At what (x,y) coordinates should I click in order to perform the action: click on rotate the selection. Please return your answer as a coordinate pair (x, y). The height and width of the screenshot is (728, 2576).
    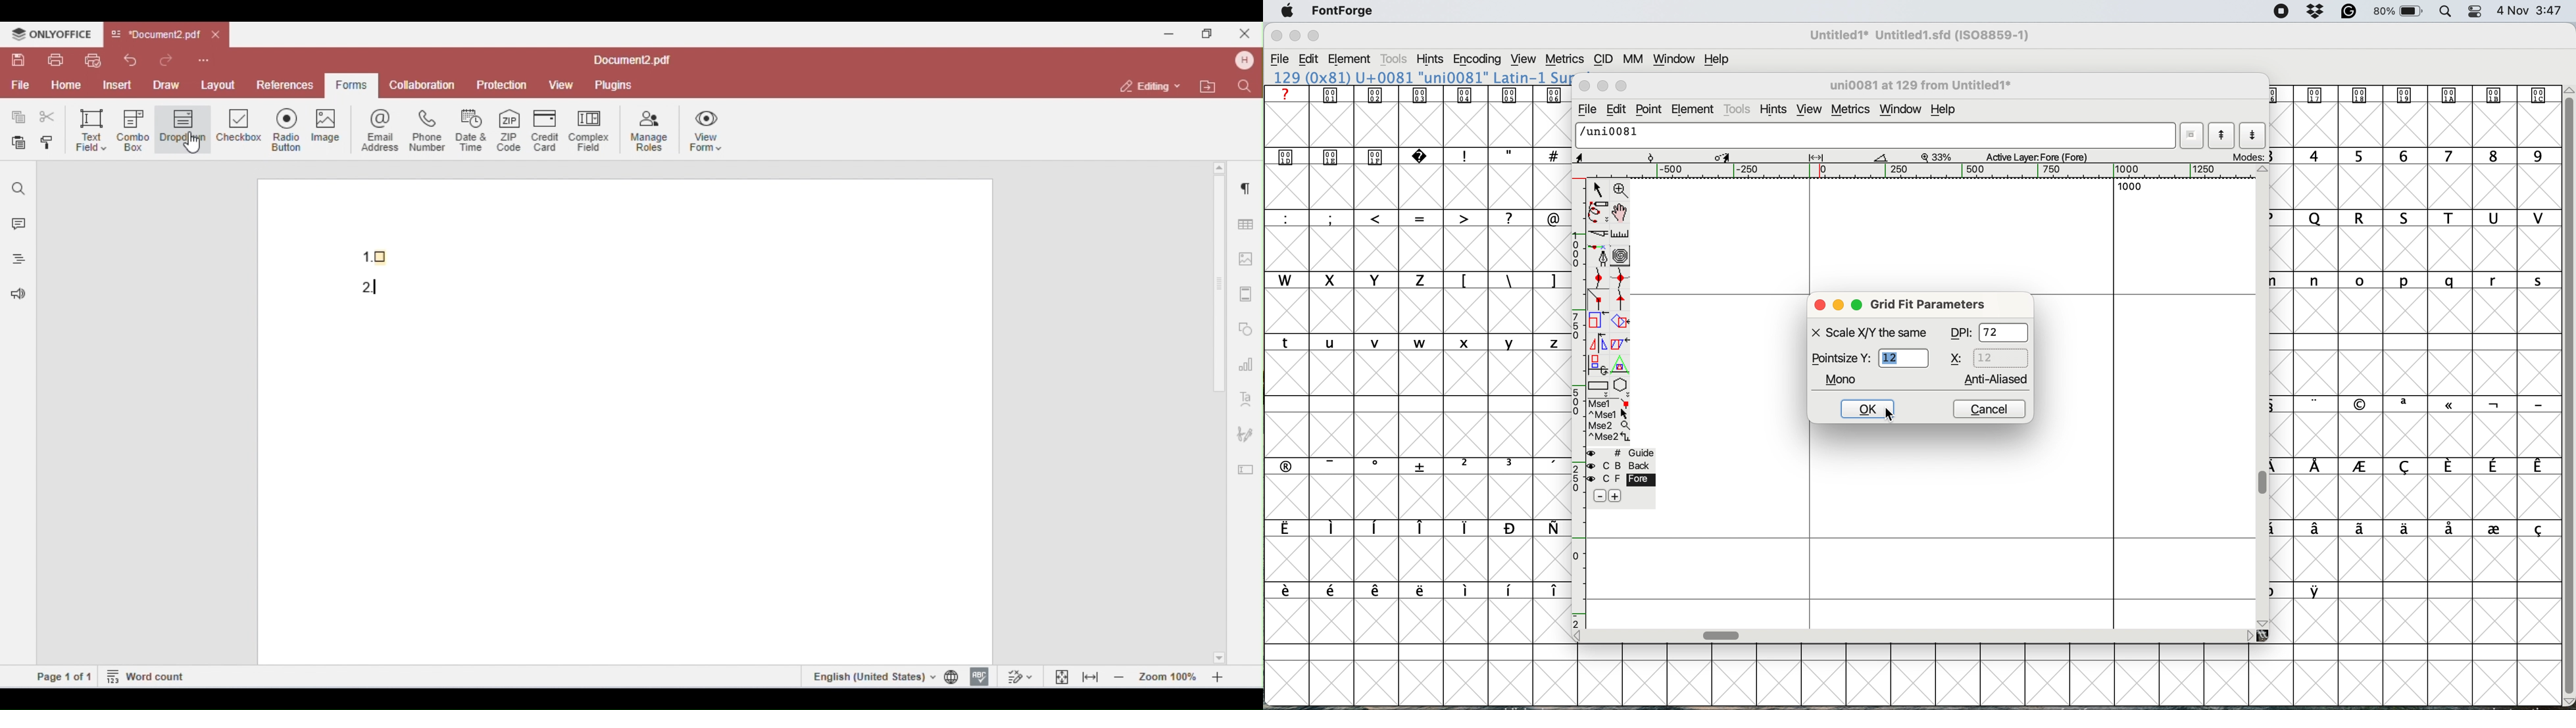
    Looking at the image, I should click on (1619, 323).